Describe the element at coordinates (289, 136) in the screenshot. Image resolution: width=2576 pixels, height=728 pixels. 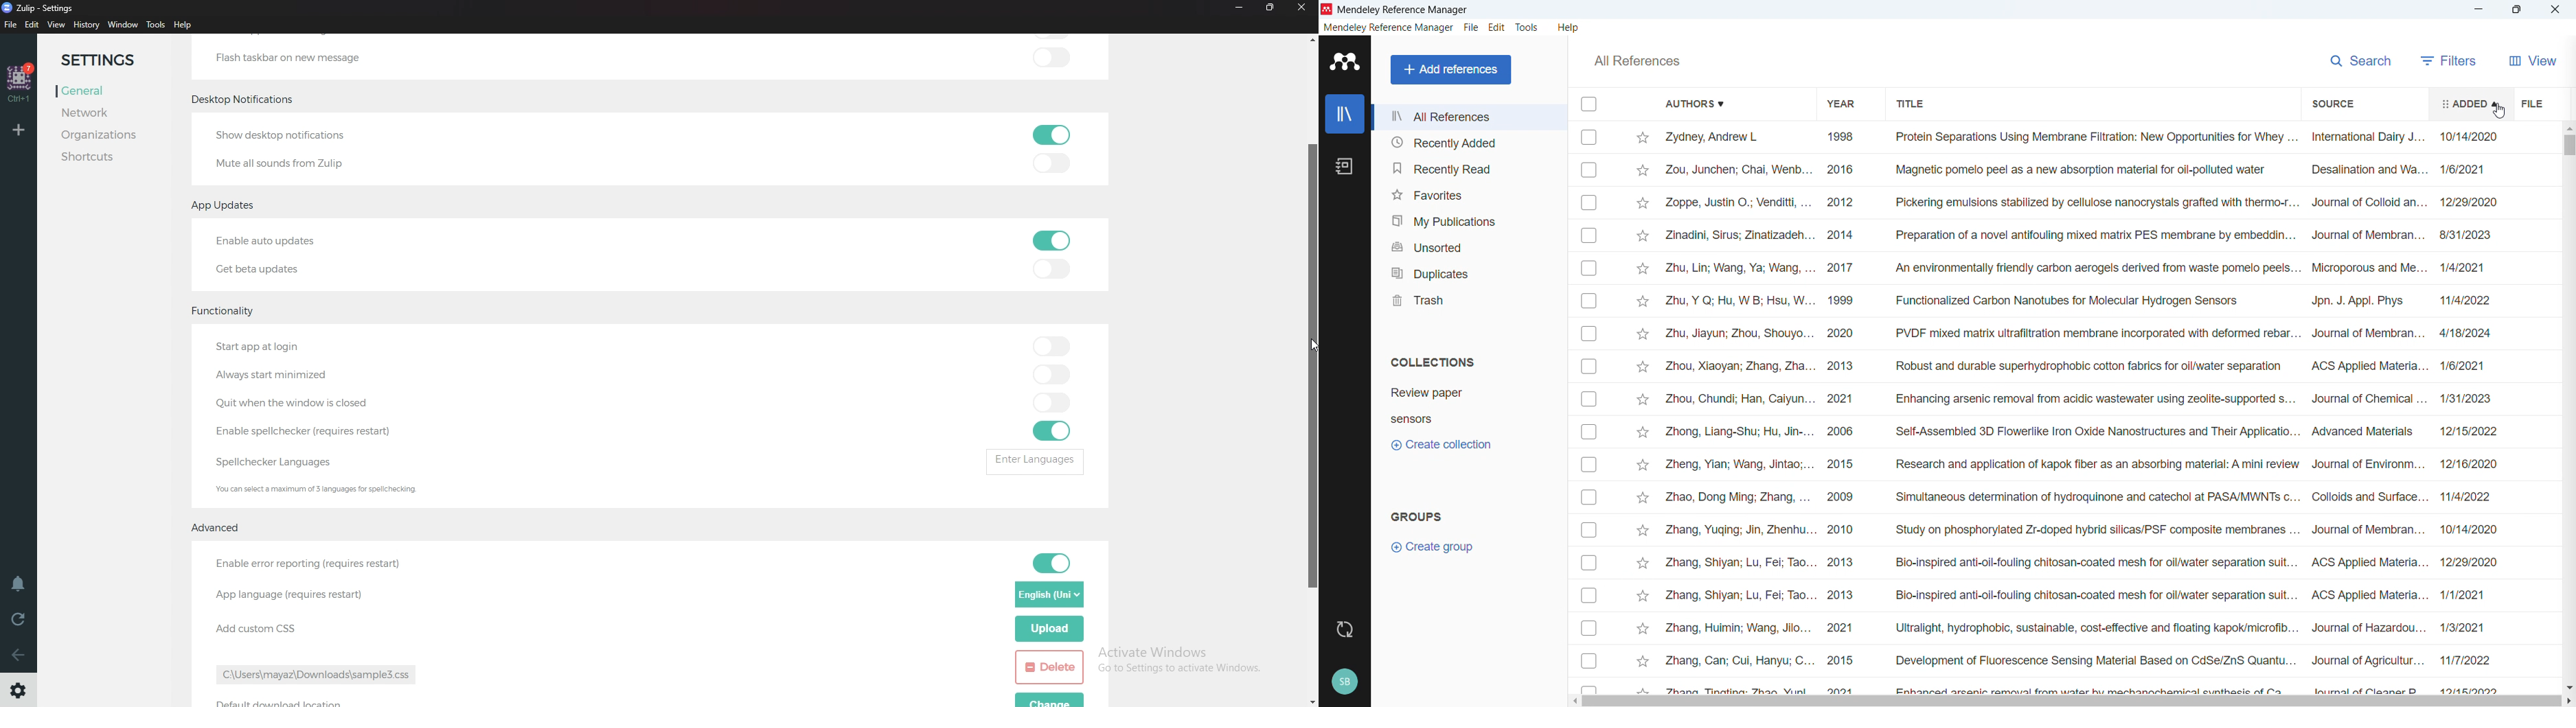
I see `Show desktop notifications` at that location.